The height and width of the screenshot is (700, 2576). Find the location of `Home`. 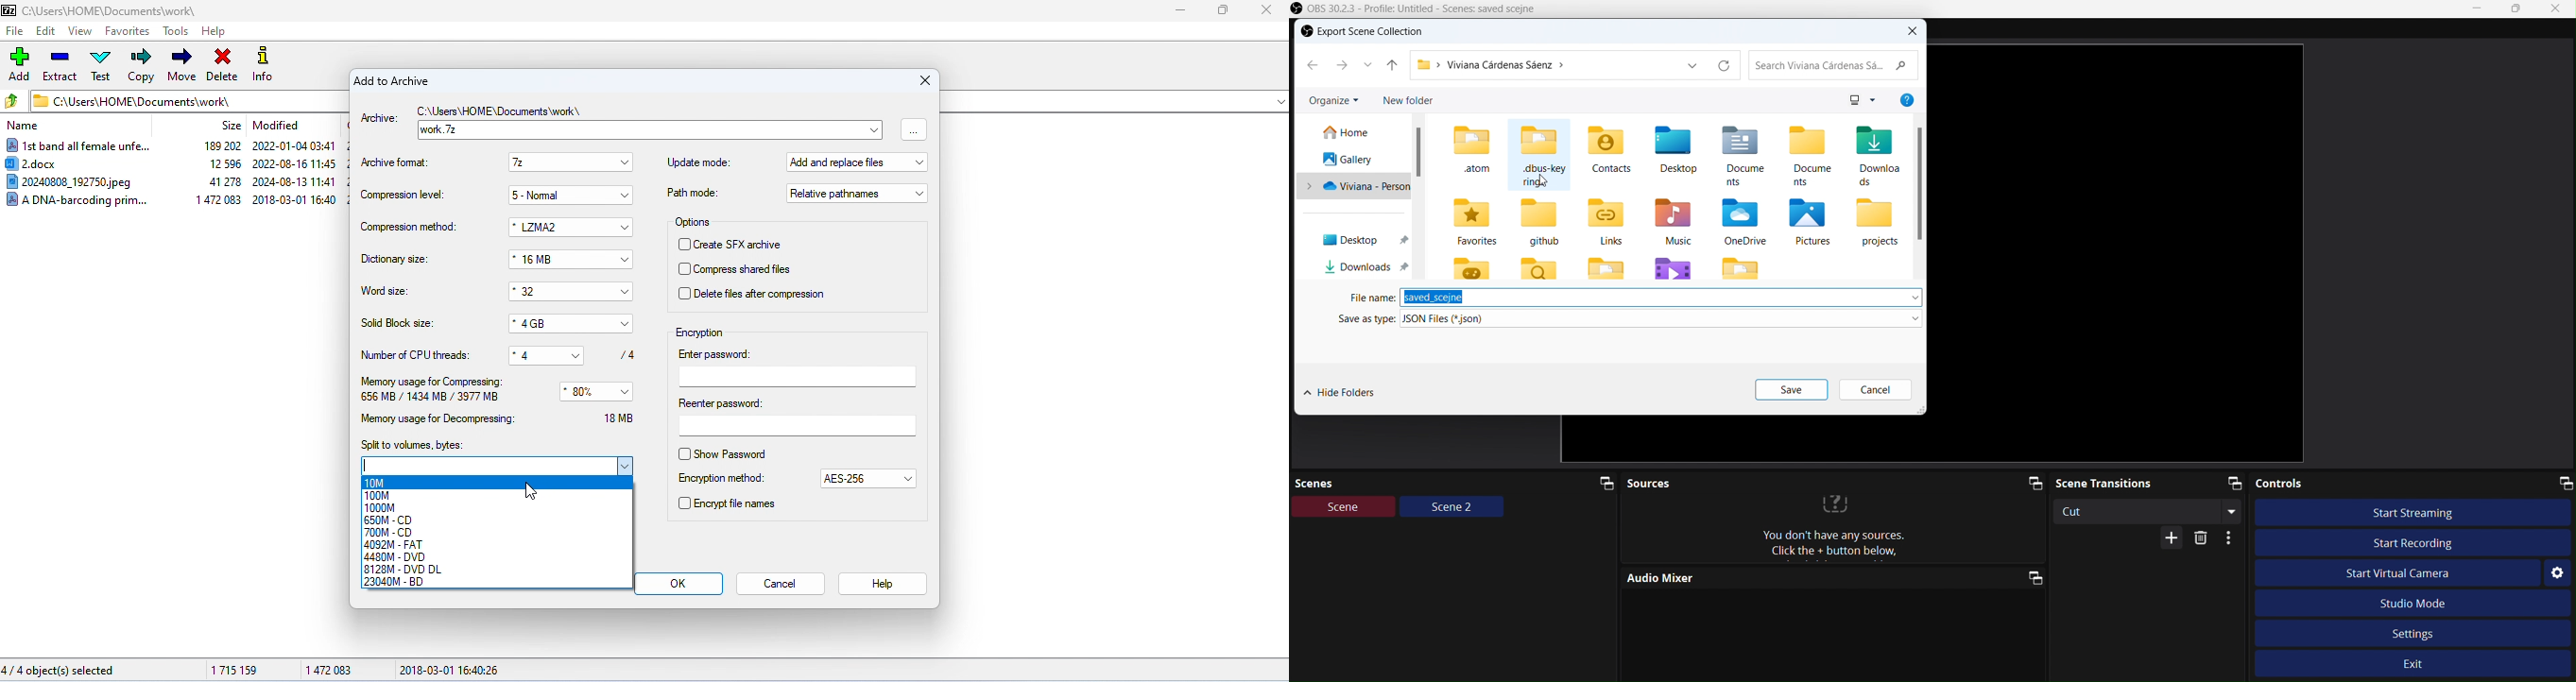

Home is located at coordinates (1349, 133).